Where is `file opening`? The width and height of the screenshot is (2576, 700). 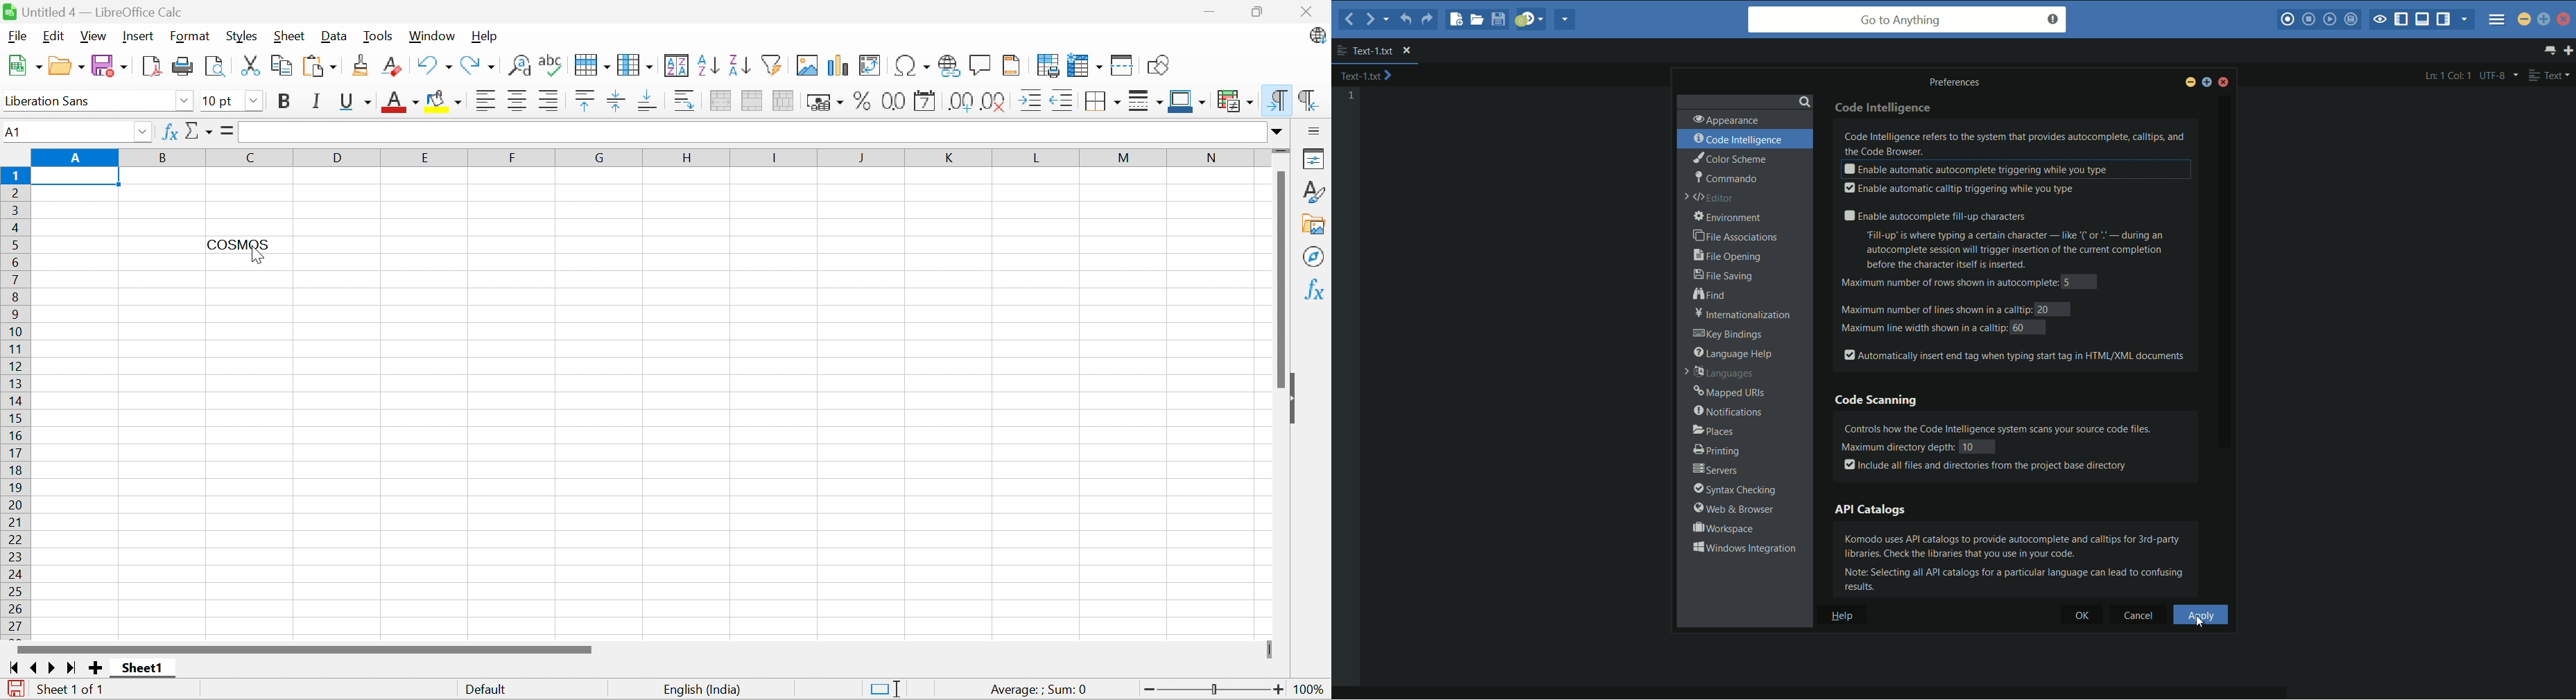
file opening is located at coordinates (1729, 255).